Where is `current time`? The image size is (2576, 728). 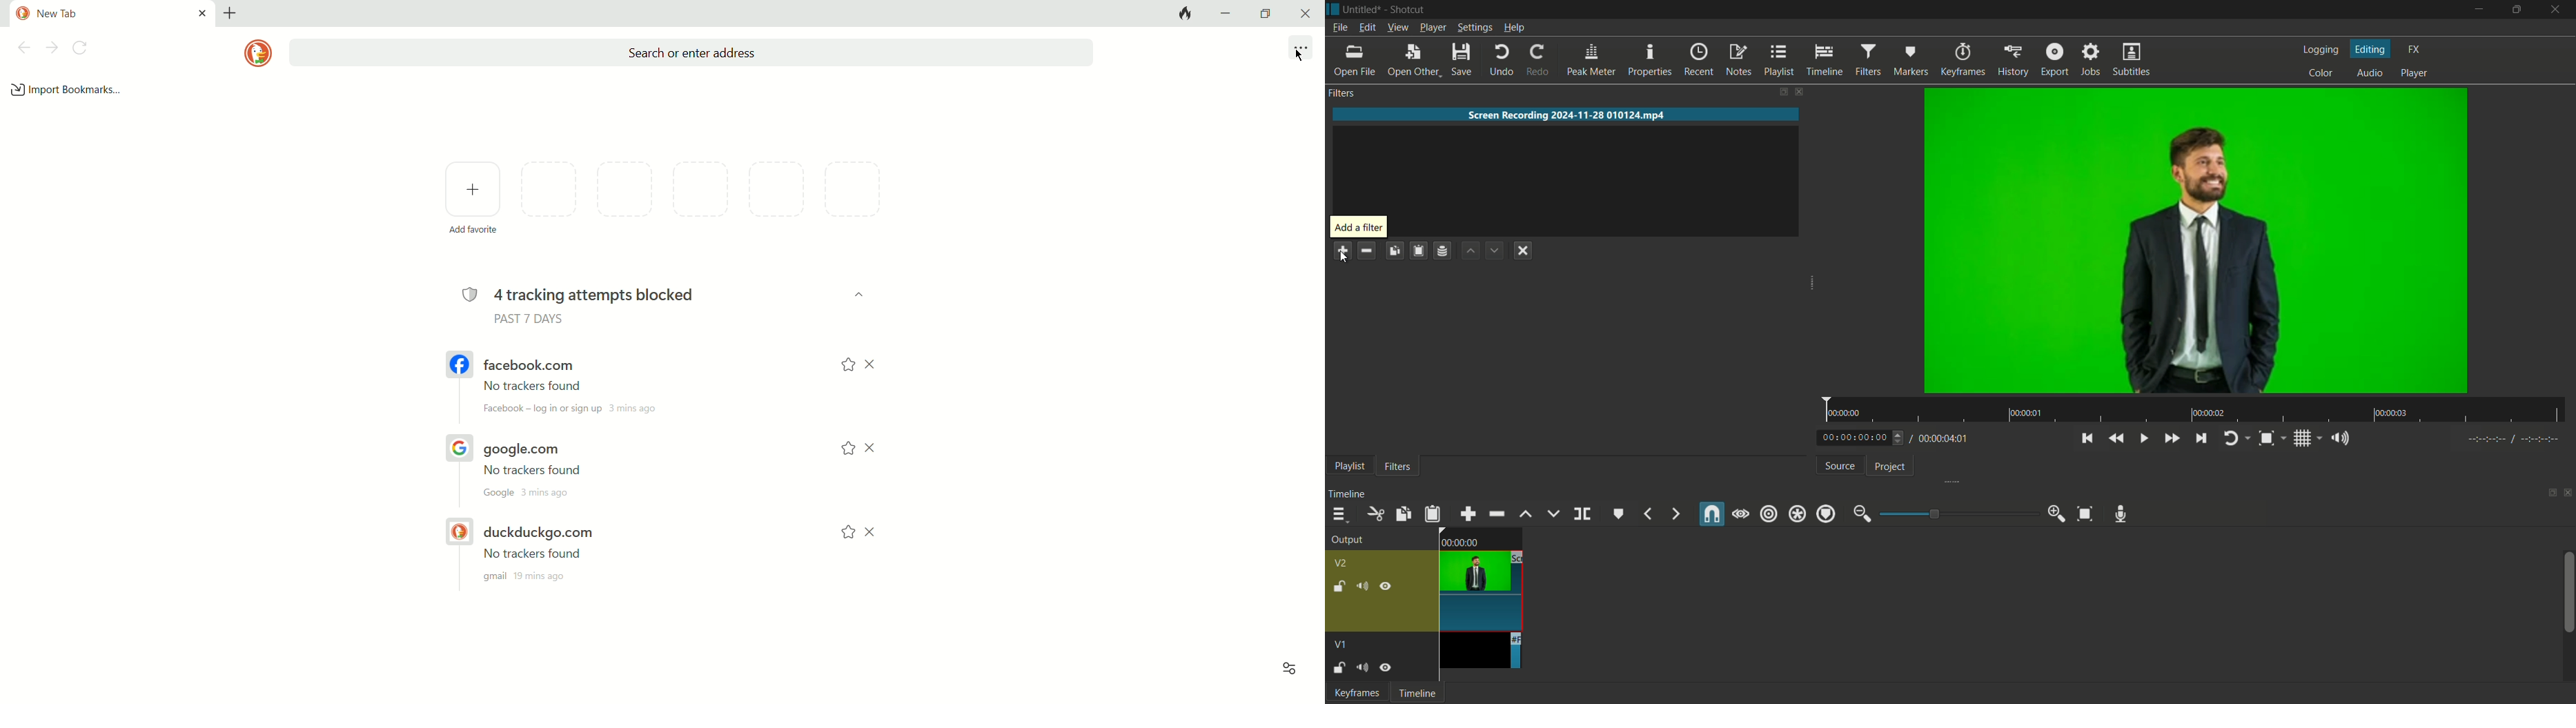 current time is located at coordinates (1854, 437).